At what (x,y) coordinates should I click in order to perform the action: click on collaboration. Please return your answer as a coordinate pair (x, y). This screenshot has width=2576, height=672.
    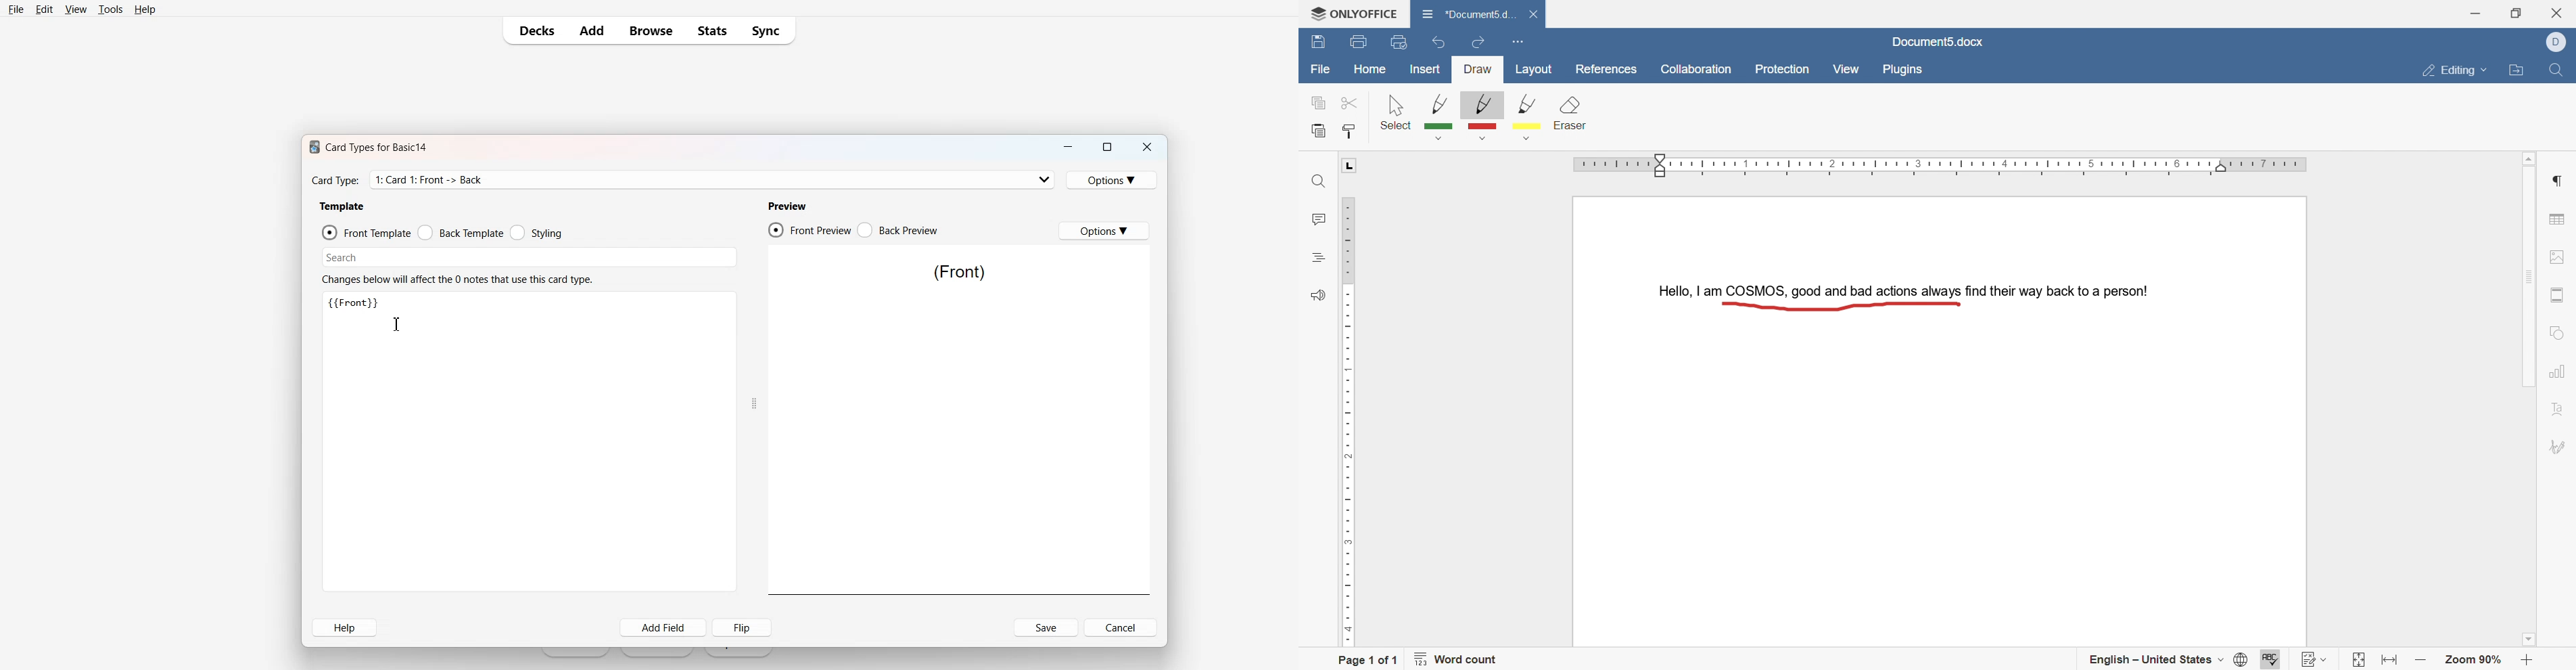
    Looking at the image, I should click on (1697, 70).